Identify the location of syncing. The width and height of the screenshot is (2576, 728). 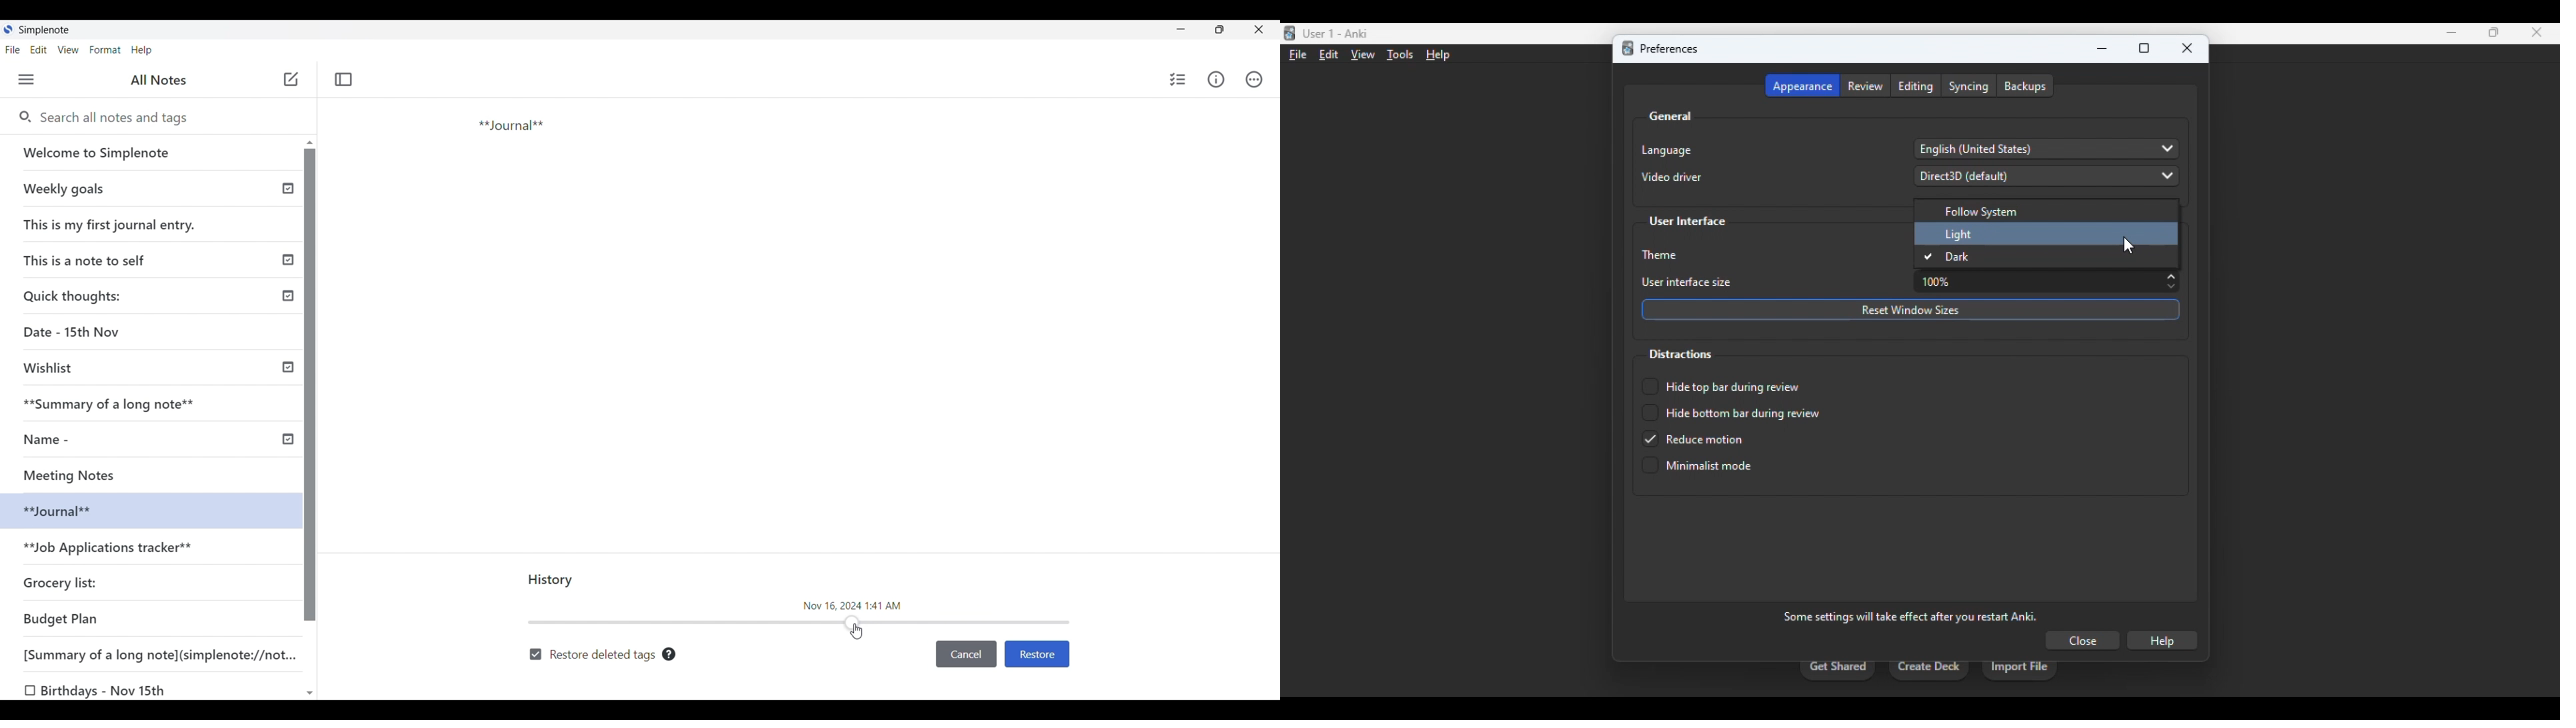
(1969, 86).